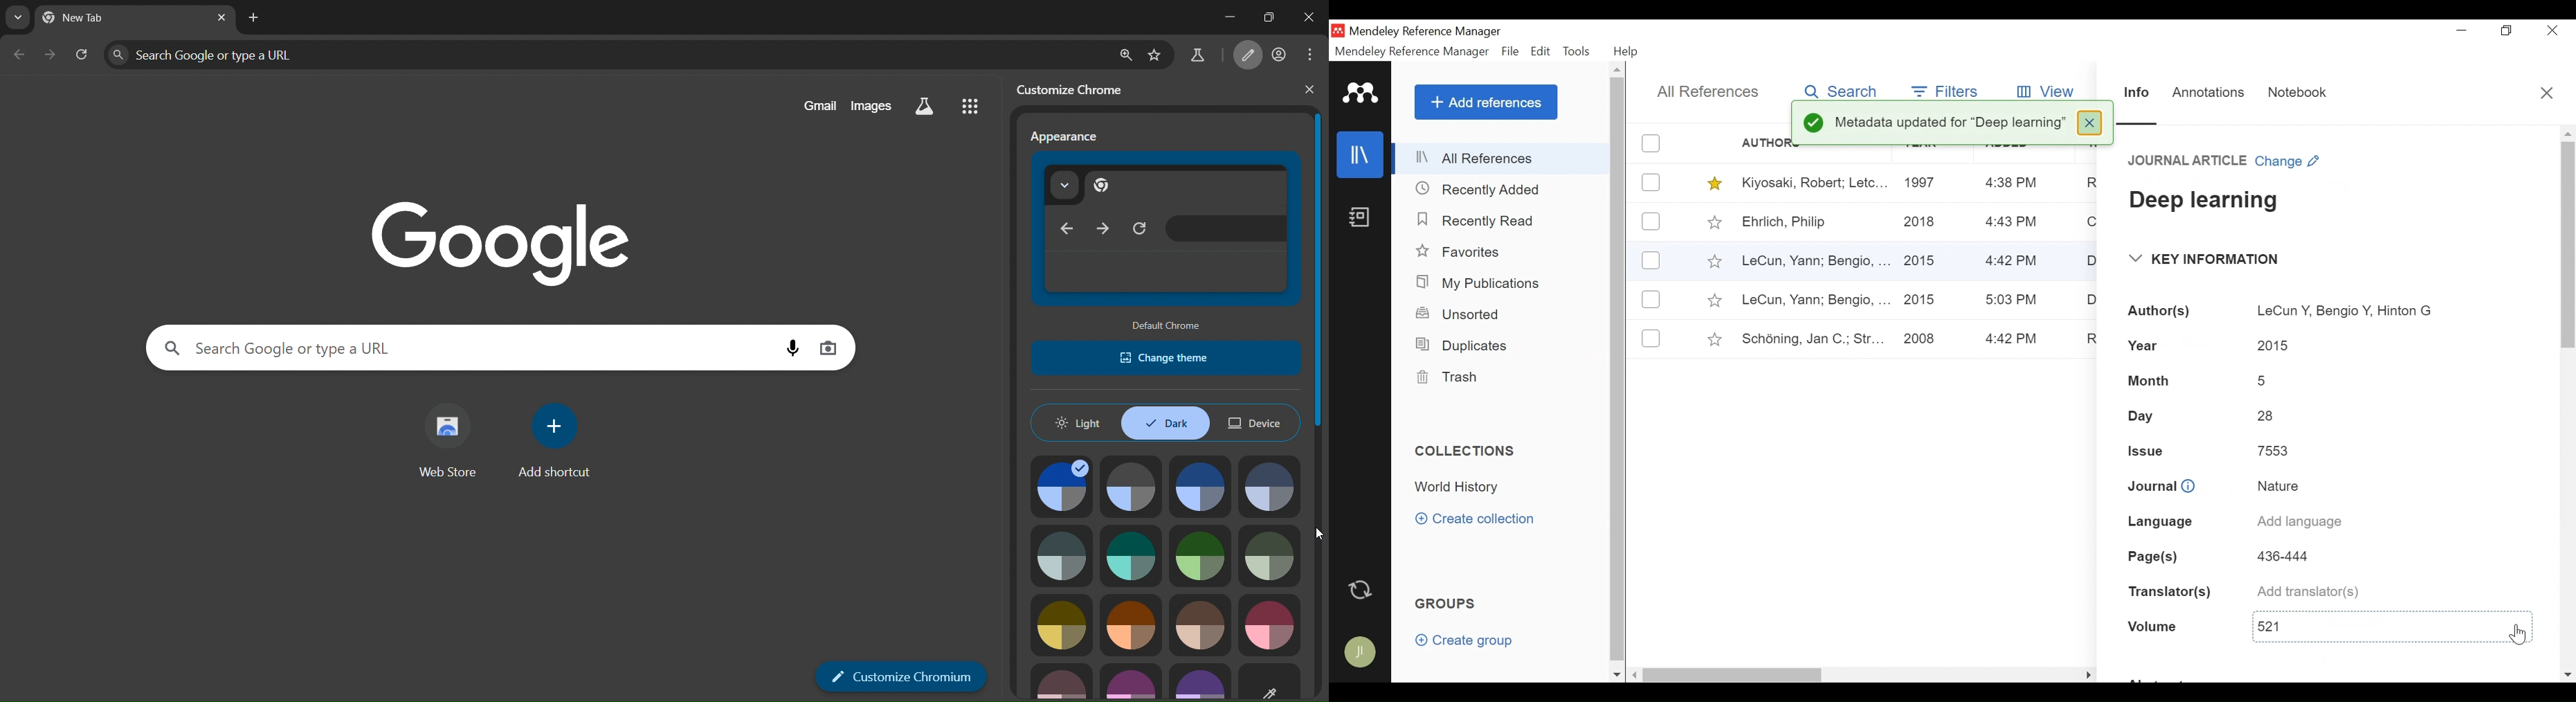  What do you see at coordinates (1921, 223) in the screenshot?
I see `2018` at bounding box center [1921, 223].